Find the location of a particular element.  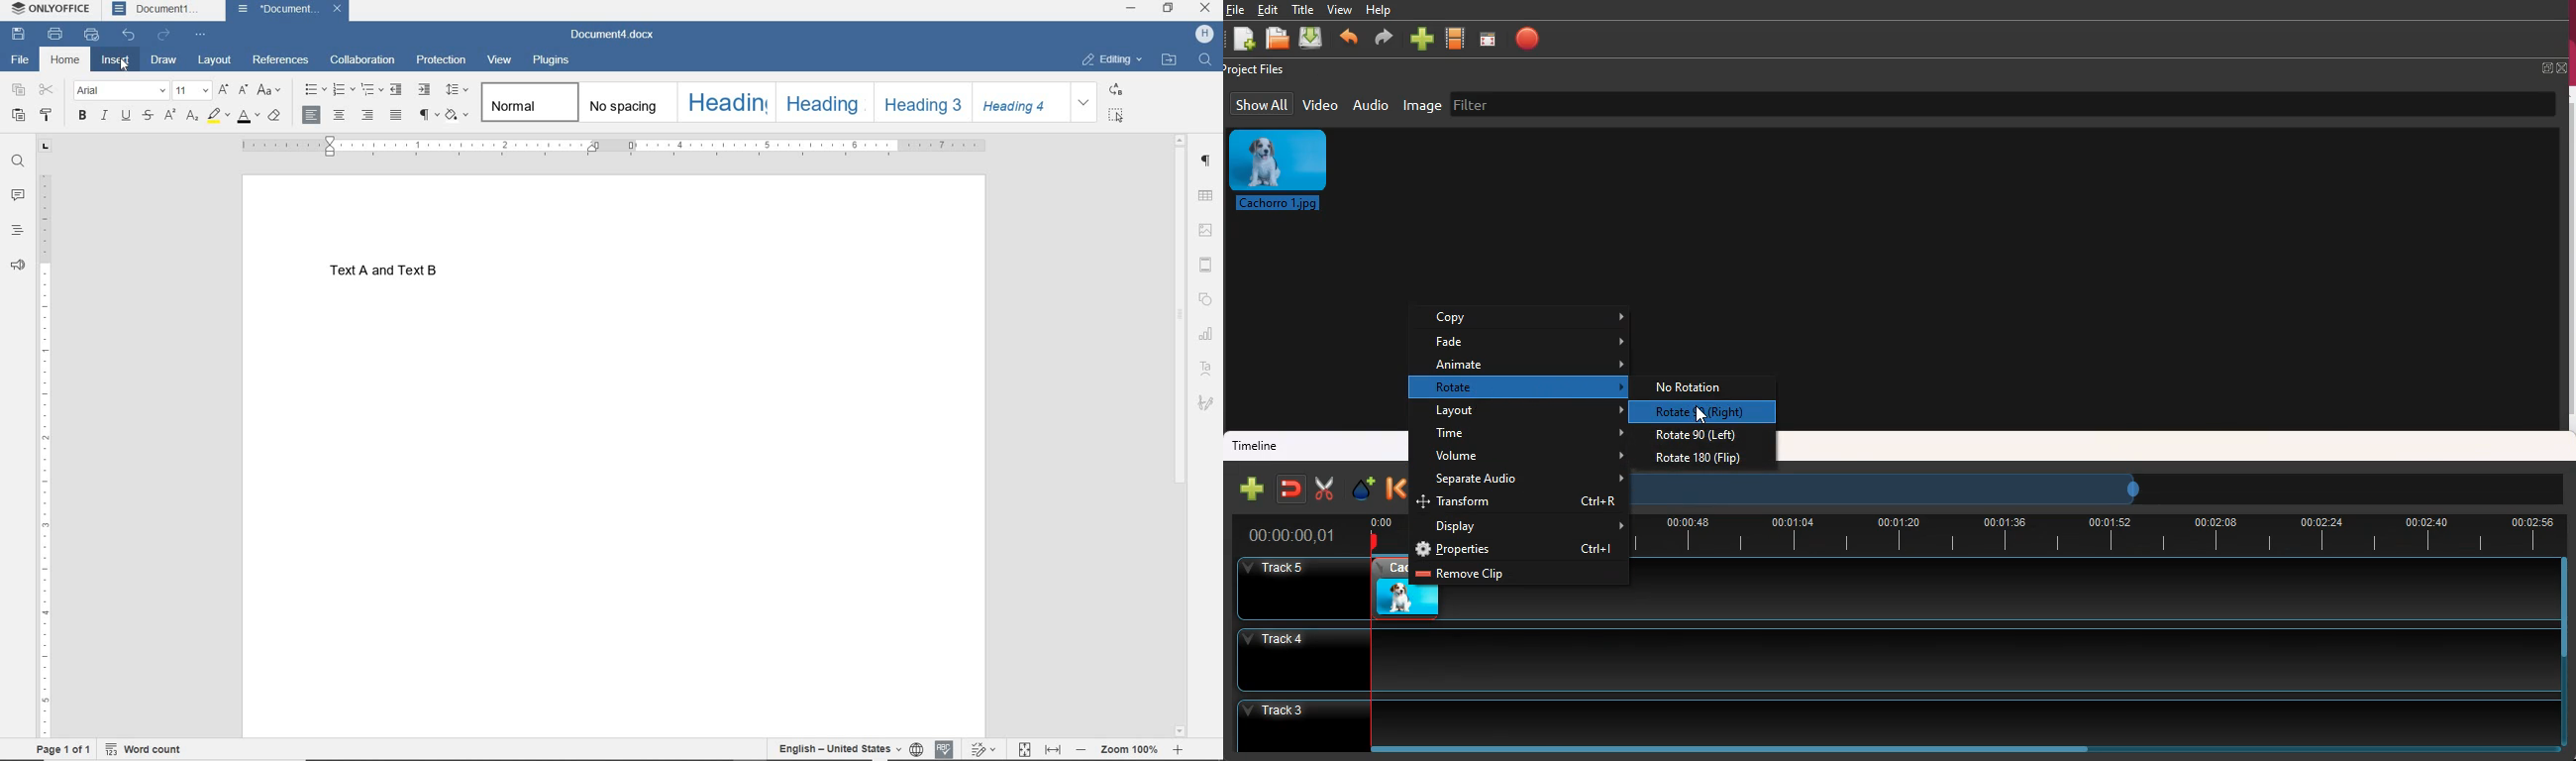

OPEN FILE LOCATION is located at coordinates (1171, 60).